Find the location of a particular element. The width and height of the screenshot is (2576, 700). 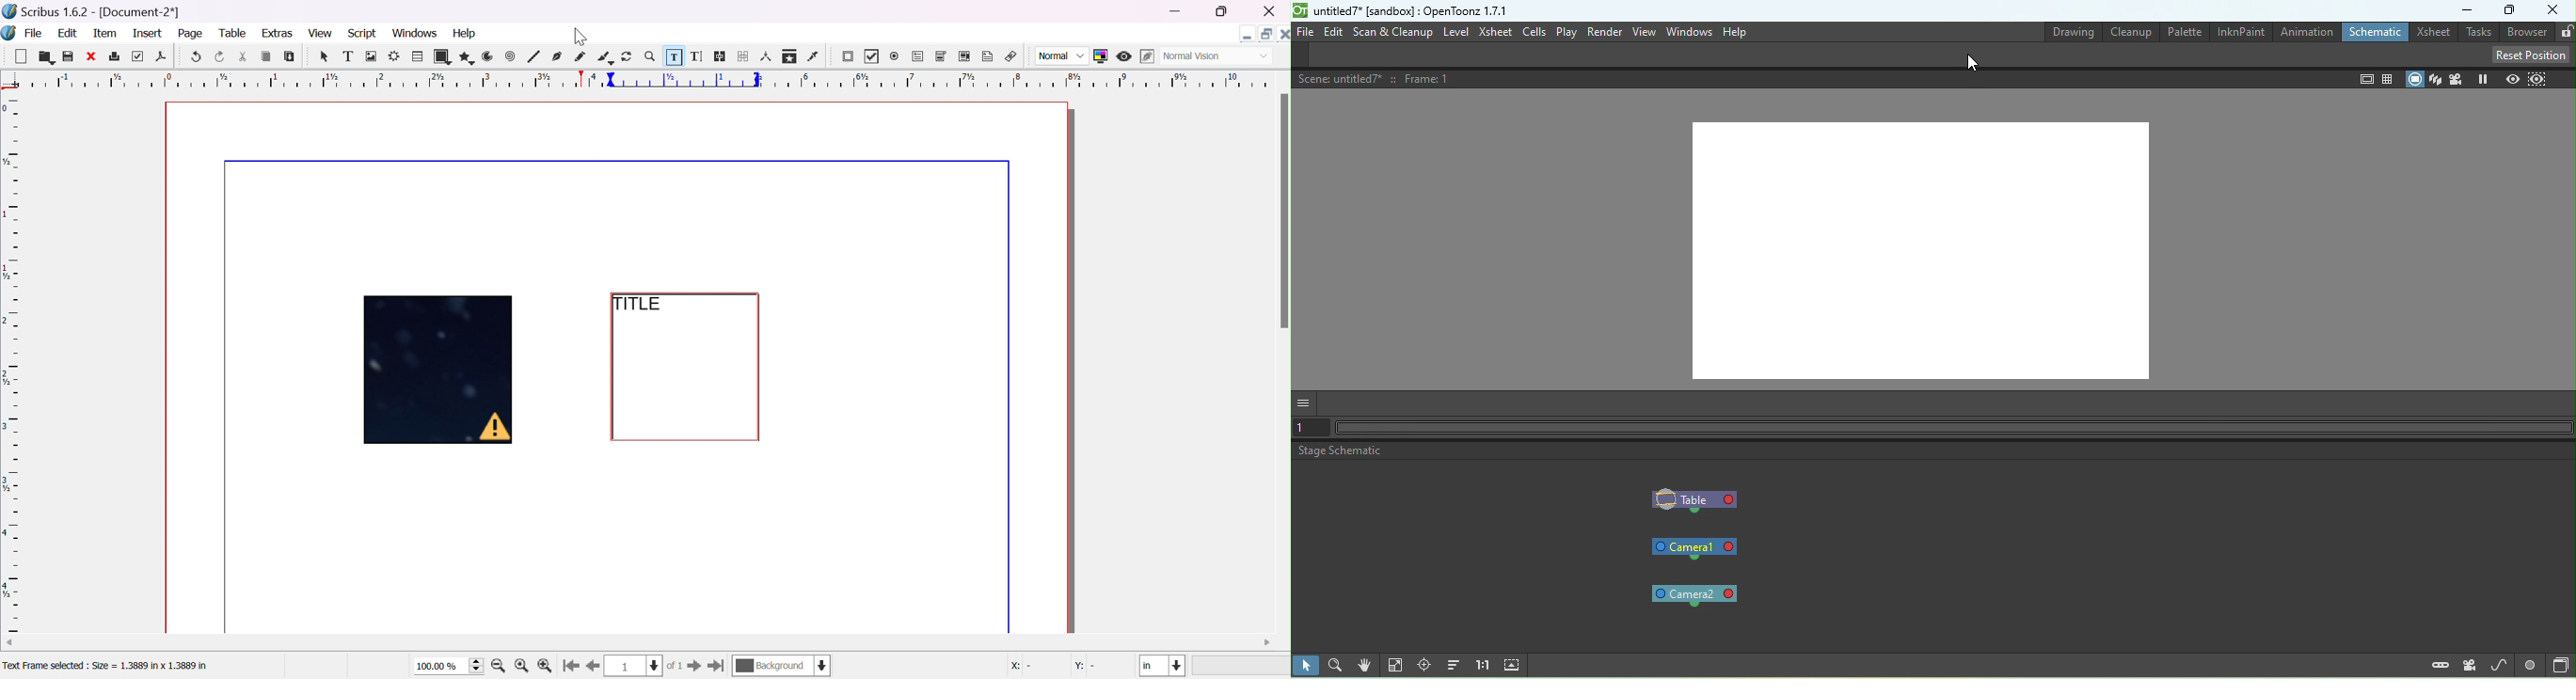

shape is located at coordinates (441, 57).